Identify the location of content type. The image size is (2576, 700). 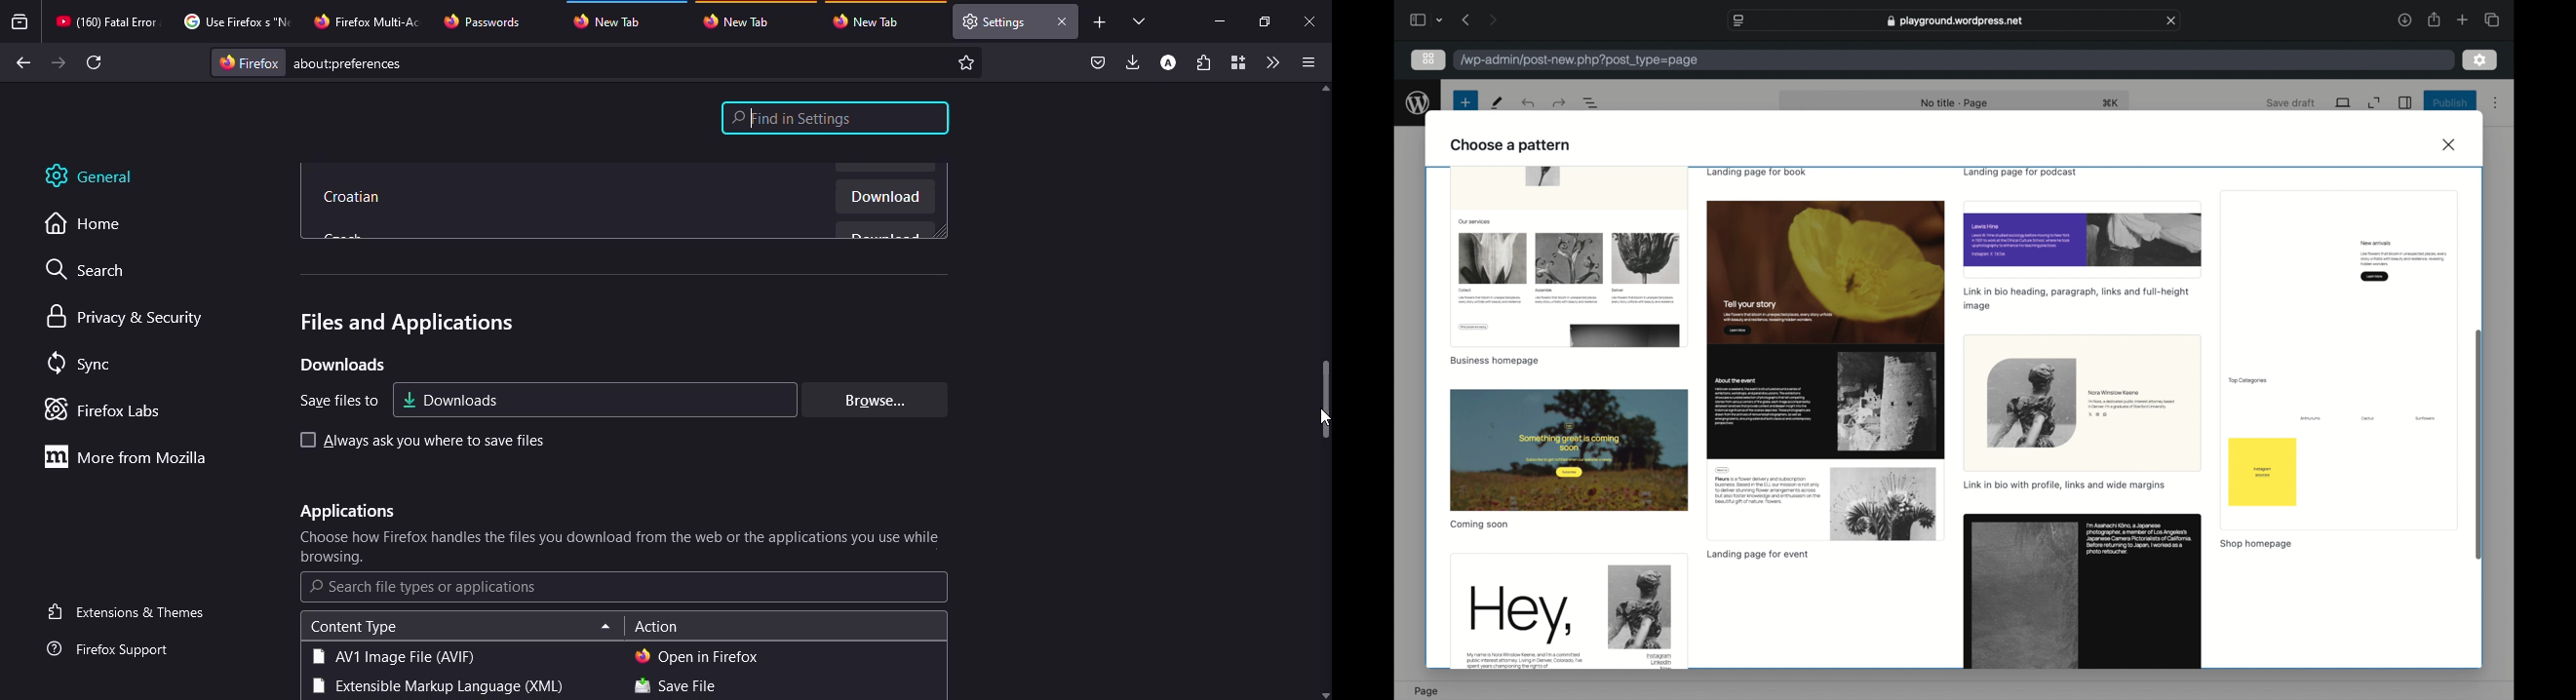
(353, 627).